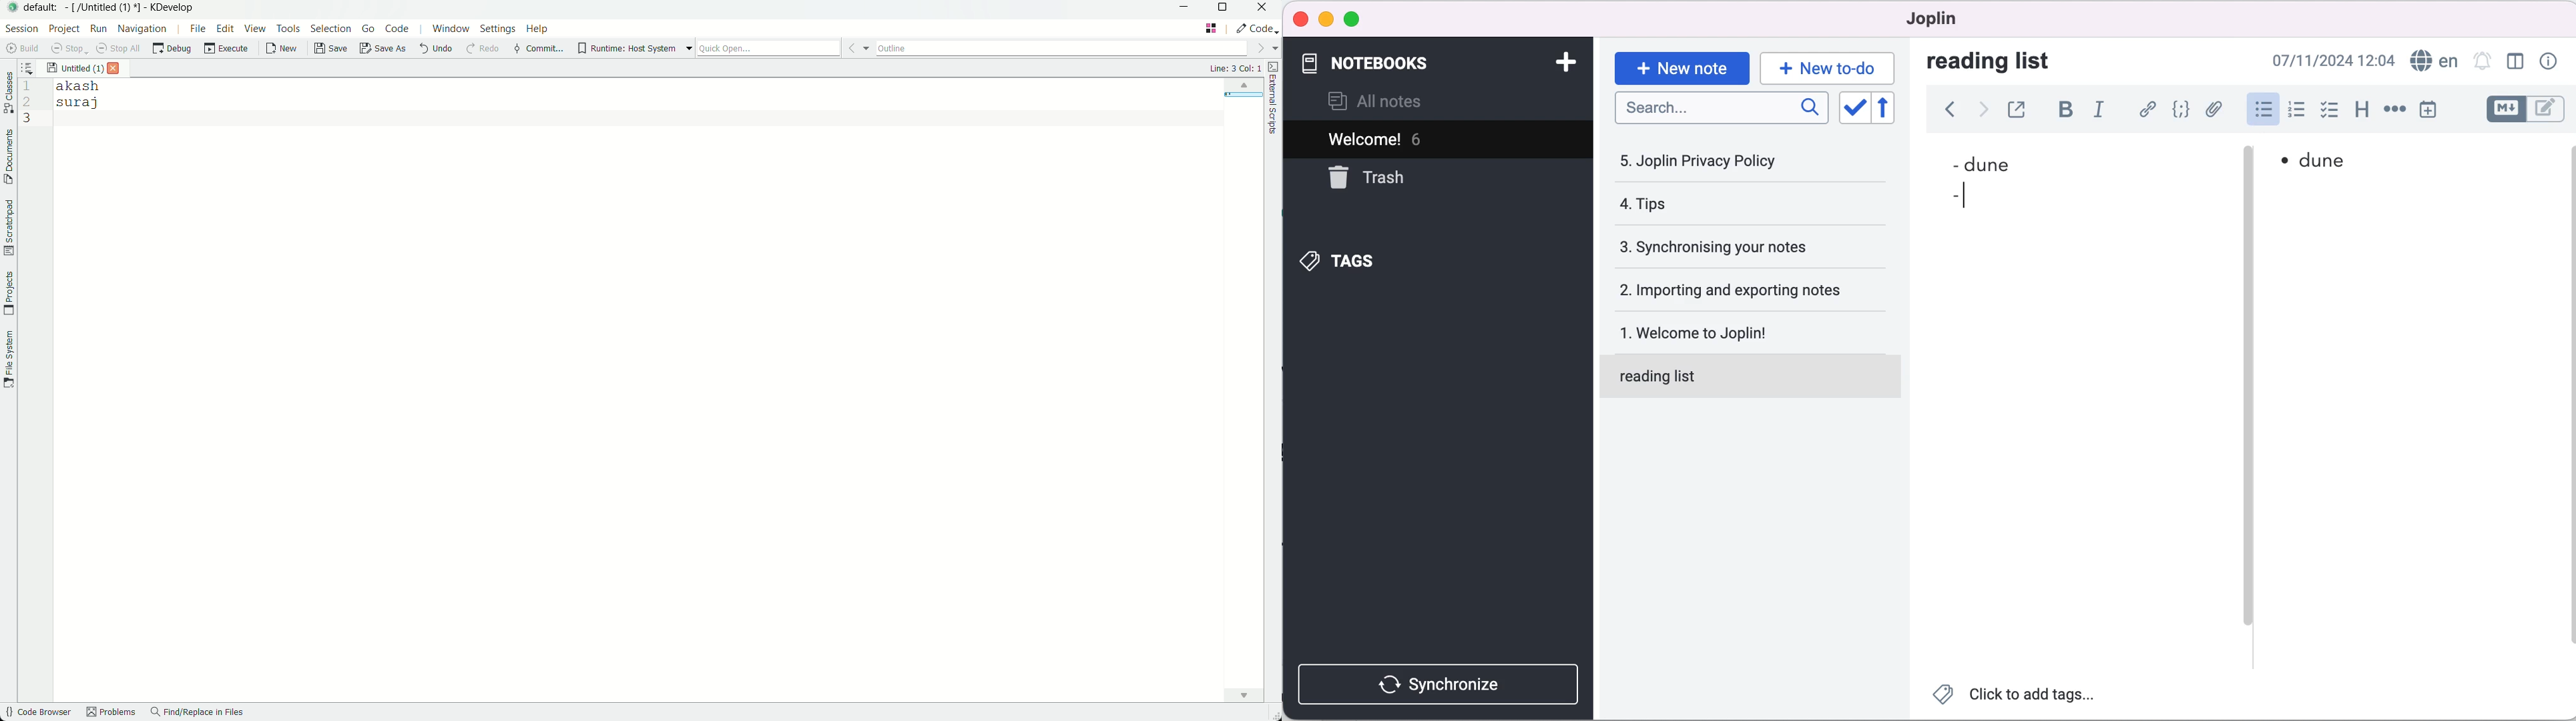 This screenshot has height=728, width=2576. Describe the element at coordinates (2248, 399) in the screenshot. I see `vertical slider` at that location.